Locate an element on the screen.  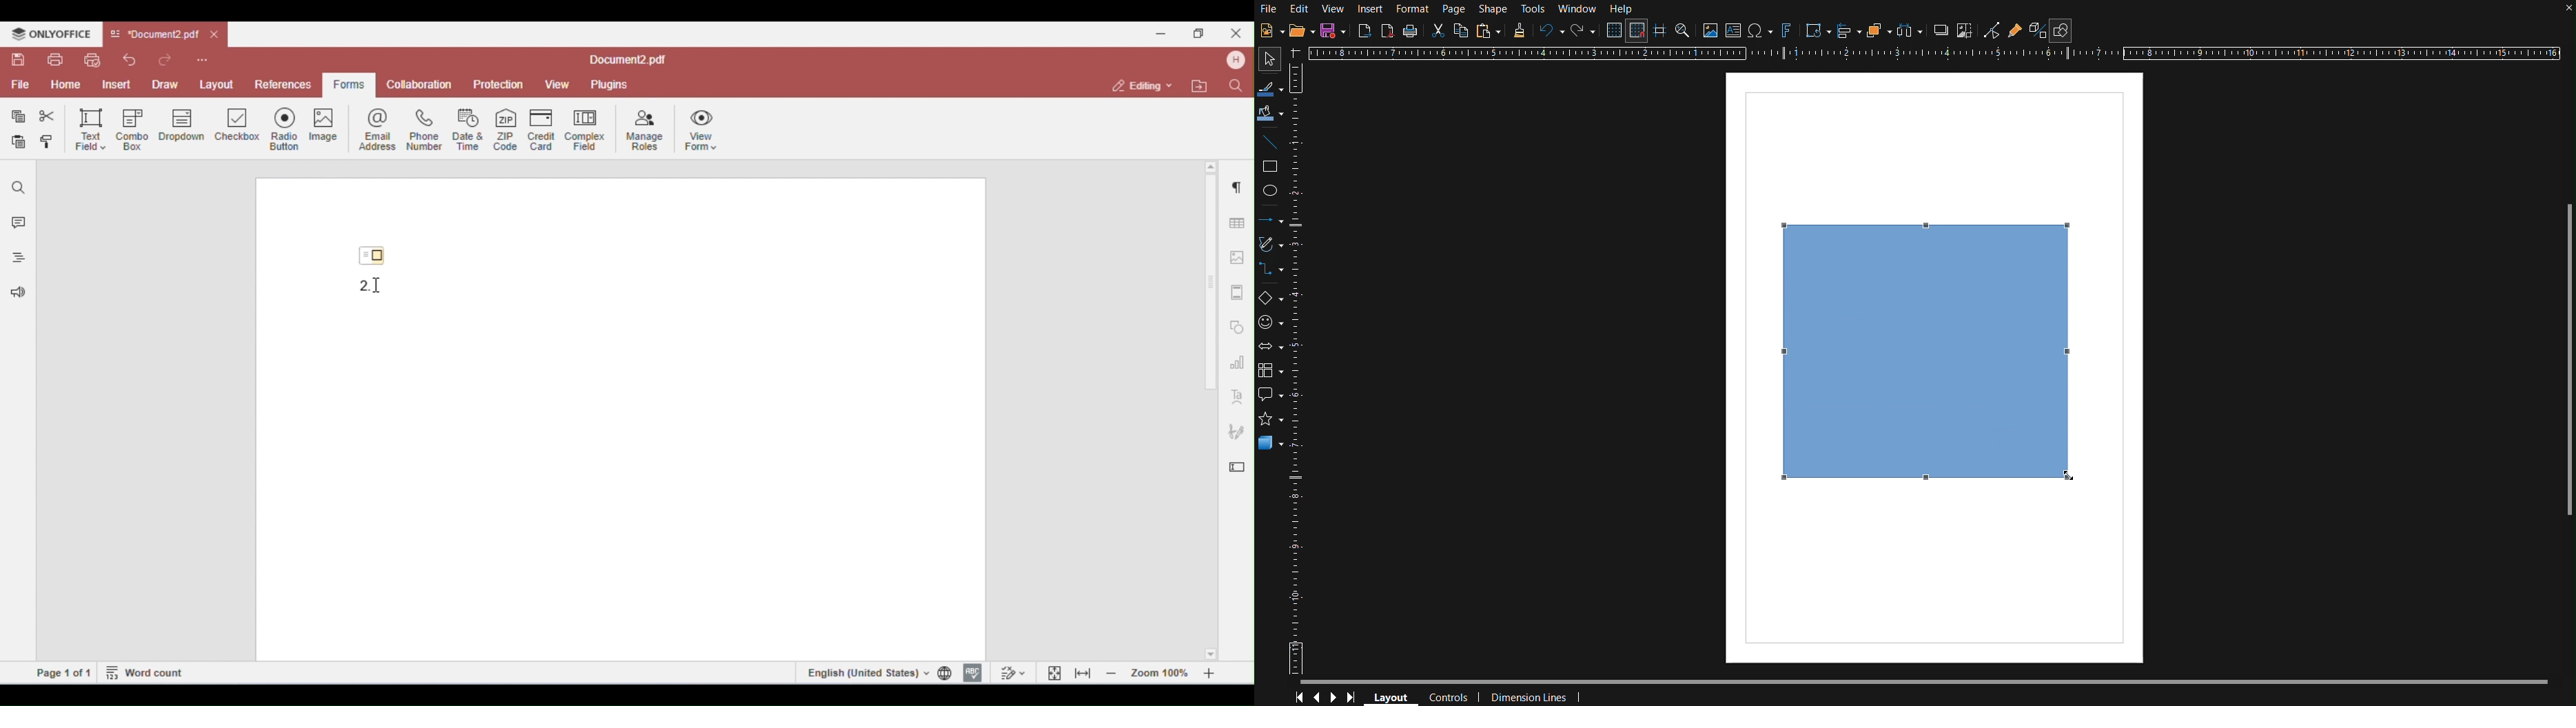
Guidelines while moving is located at coordinates (1659, 30).